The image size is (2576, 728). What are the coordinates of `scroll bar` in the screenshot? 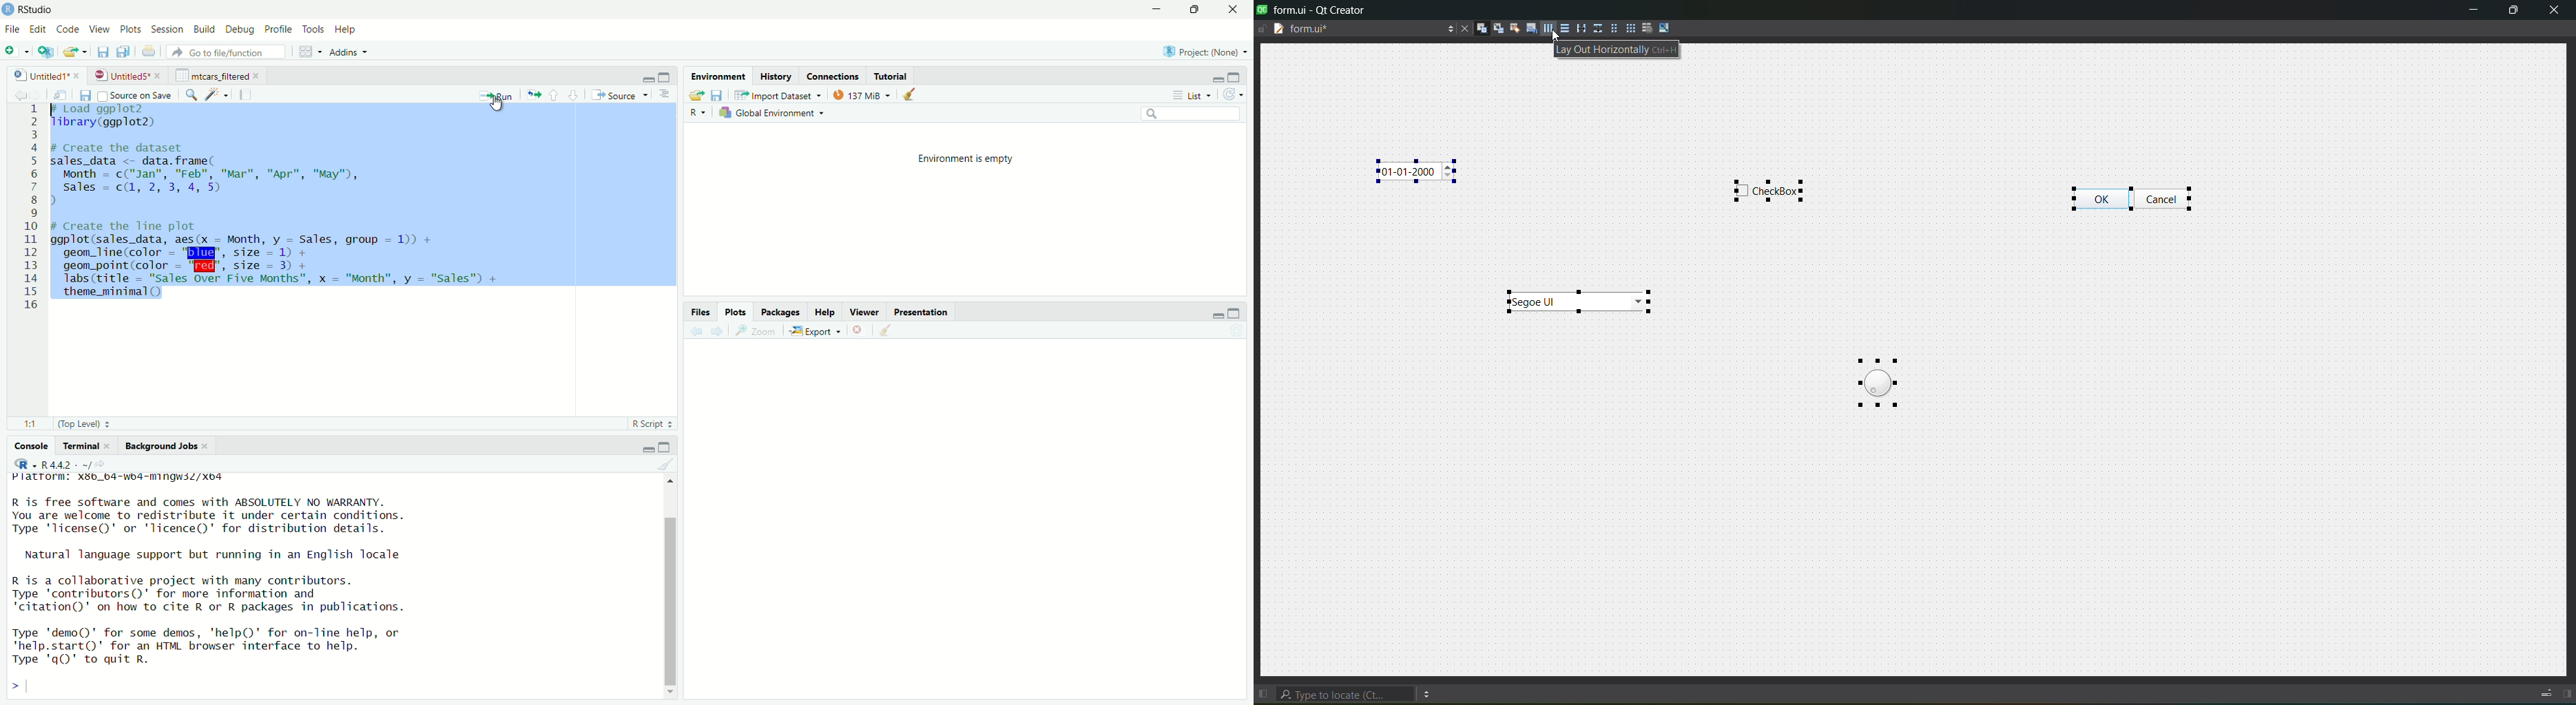 It's located at (669, 601).